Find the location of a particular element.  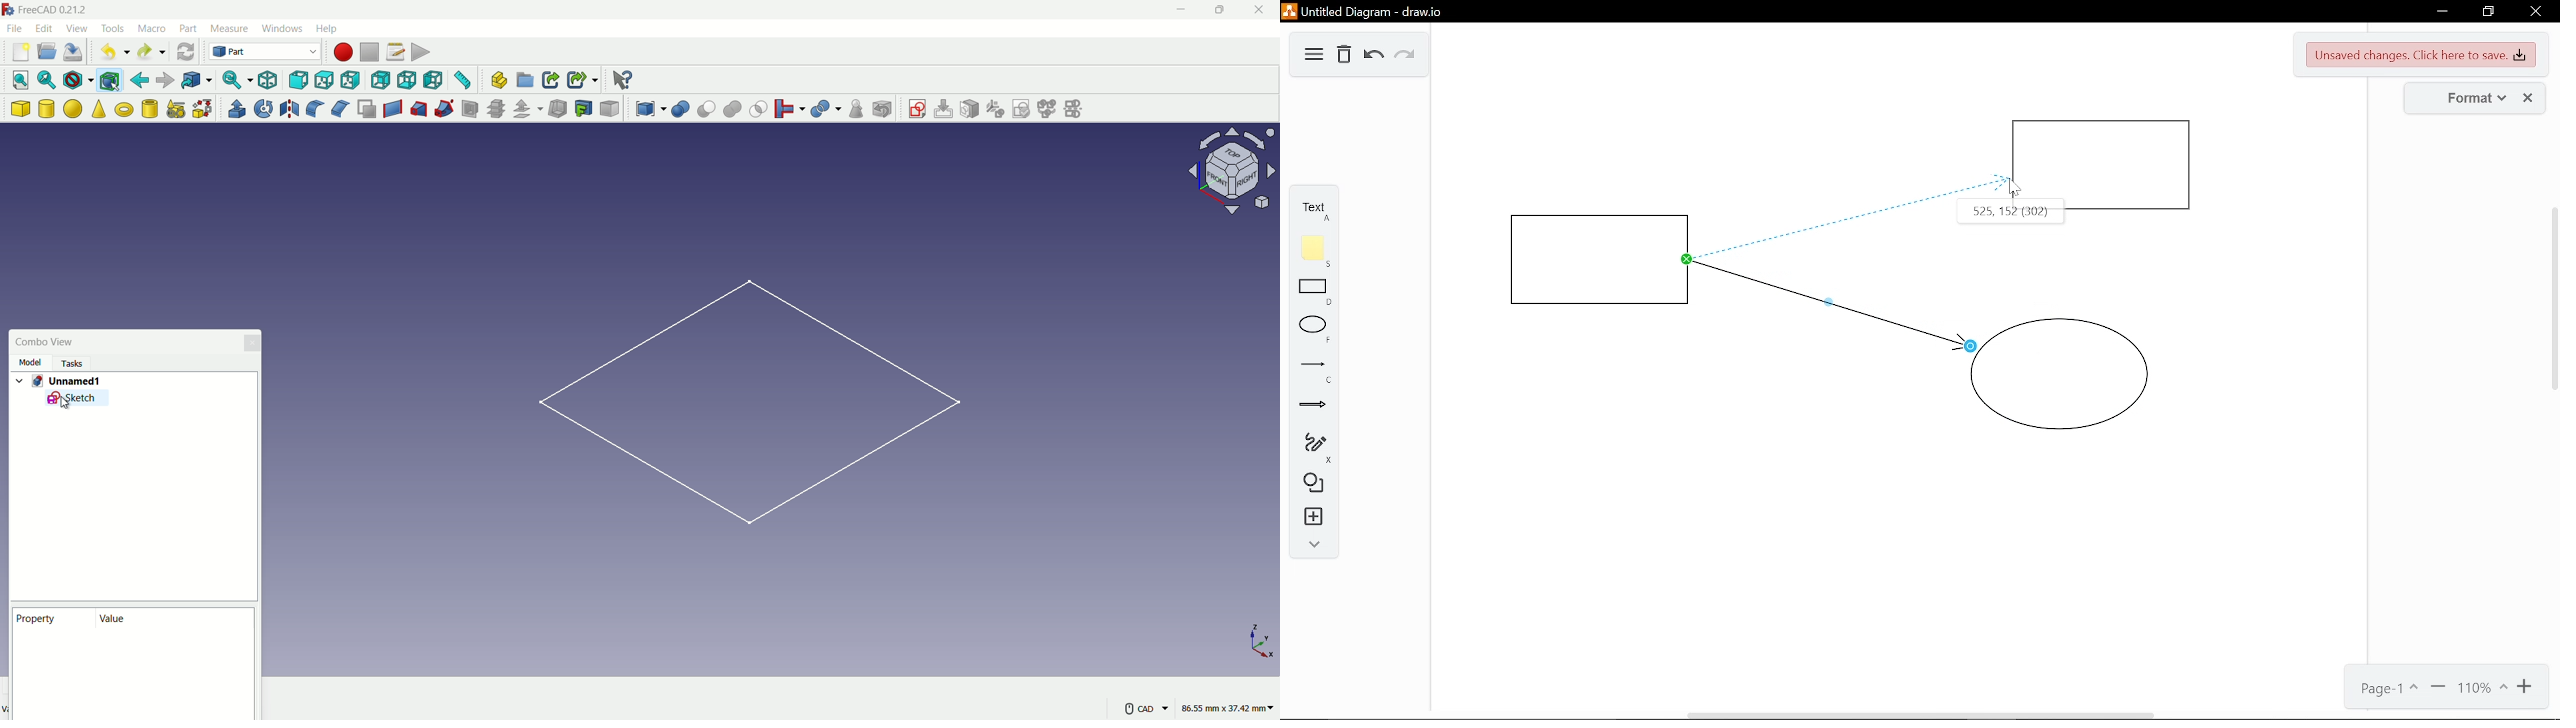

color per face is located at coordinates (611, 109).